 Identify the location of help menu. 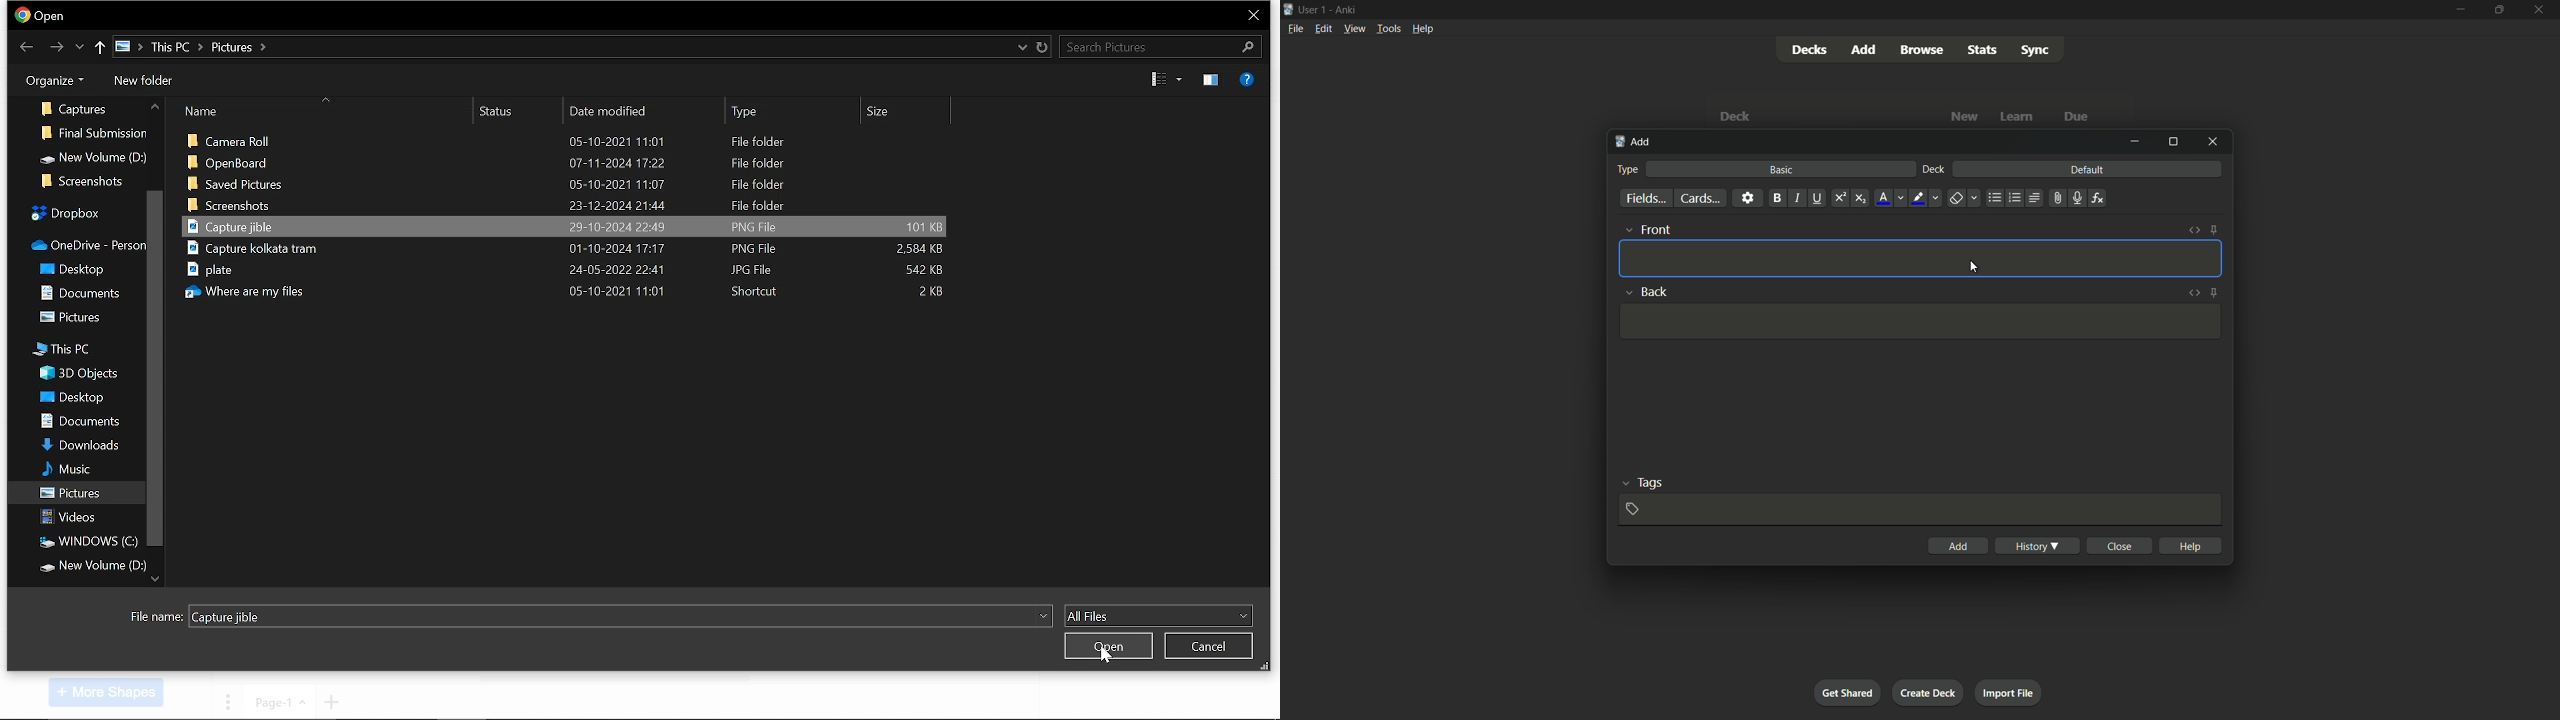
(1422, 29).